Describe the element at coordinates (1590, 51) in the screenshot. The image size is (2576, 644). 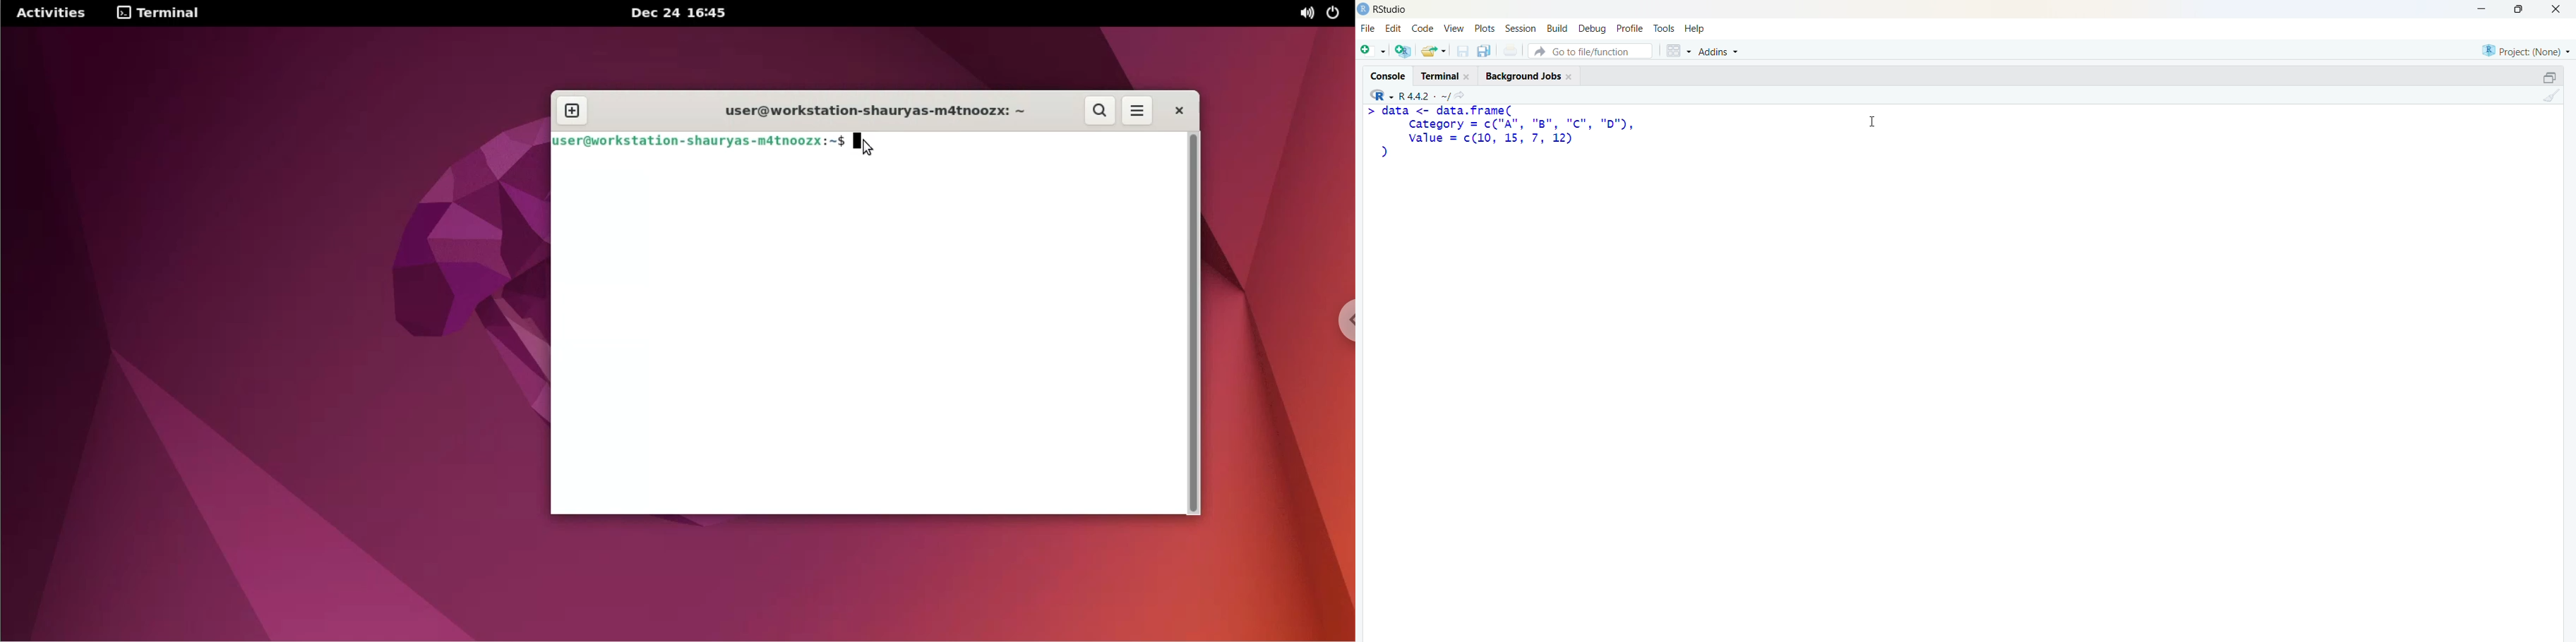
I see `# Go to file/function` at that location.